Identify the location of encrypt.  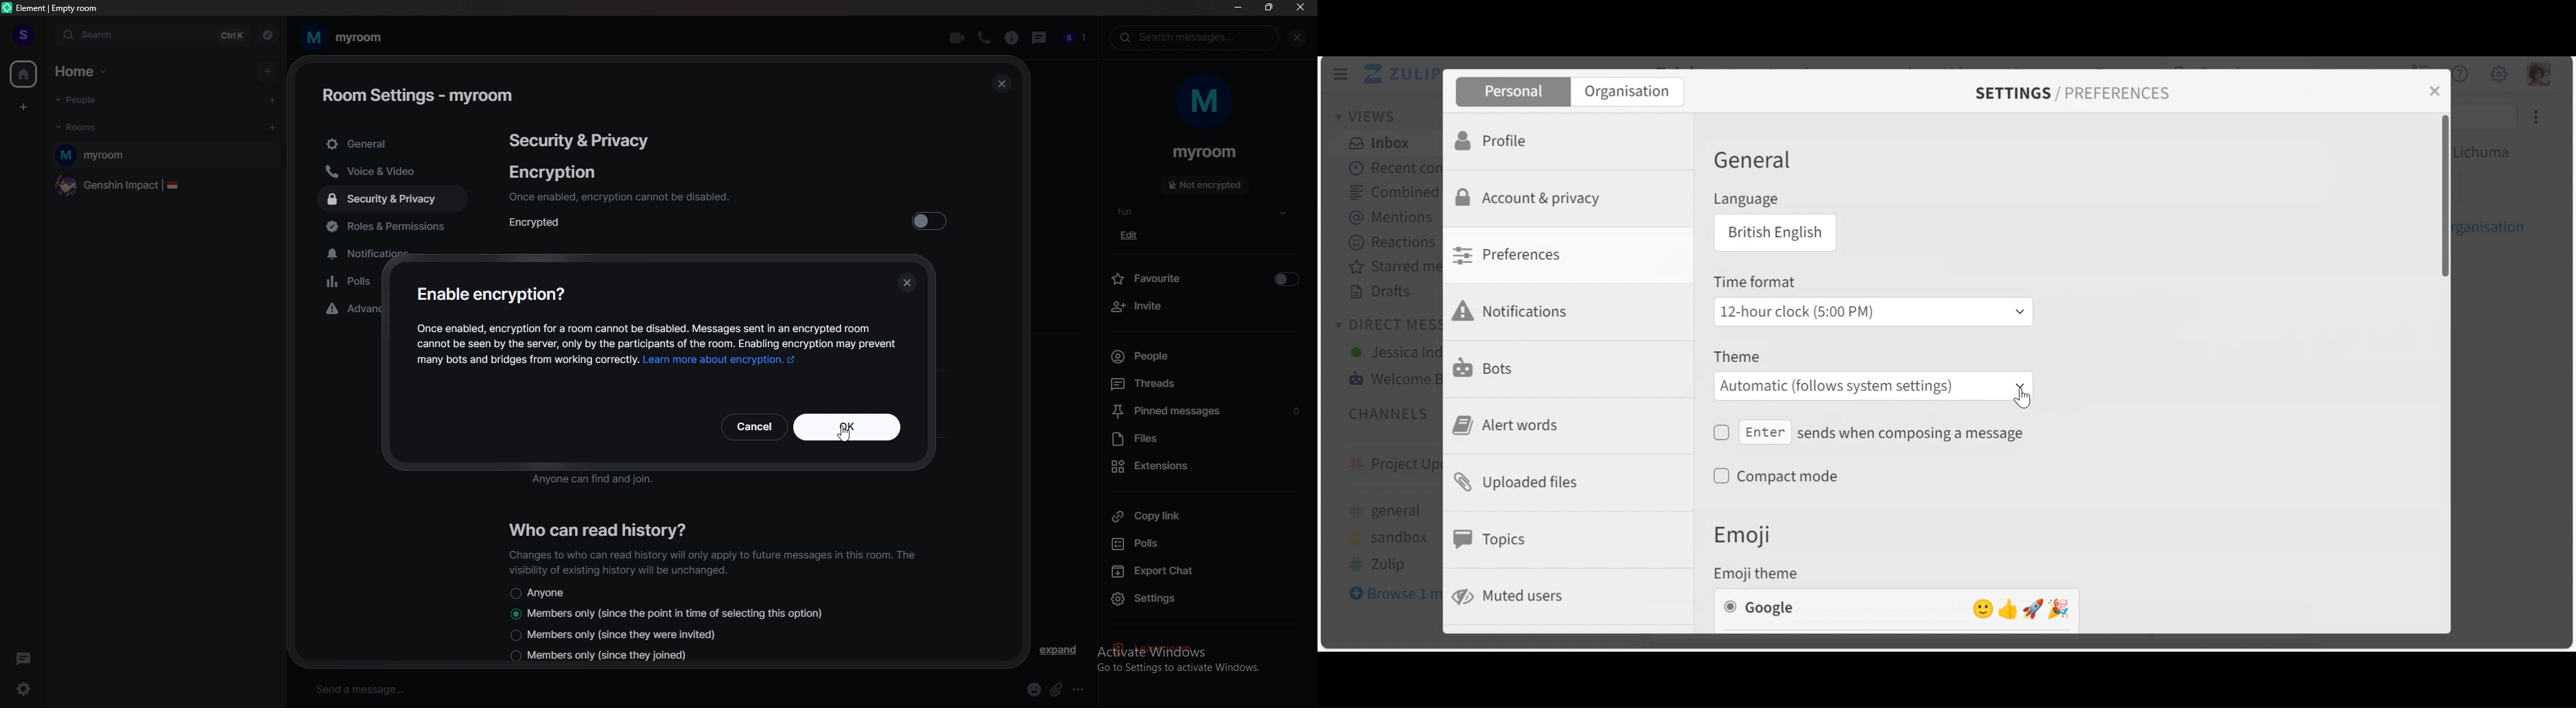
(930, 220).